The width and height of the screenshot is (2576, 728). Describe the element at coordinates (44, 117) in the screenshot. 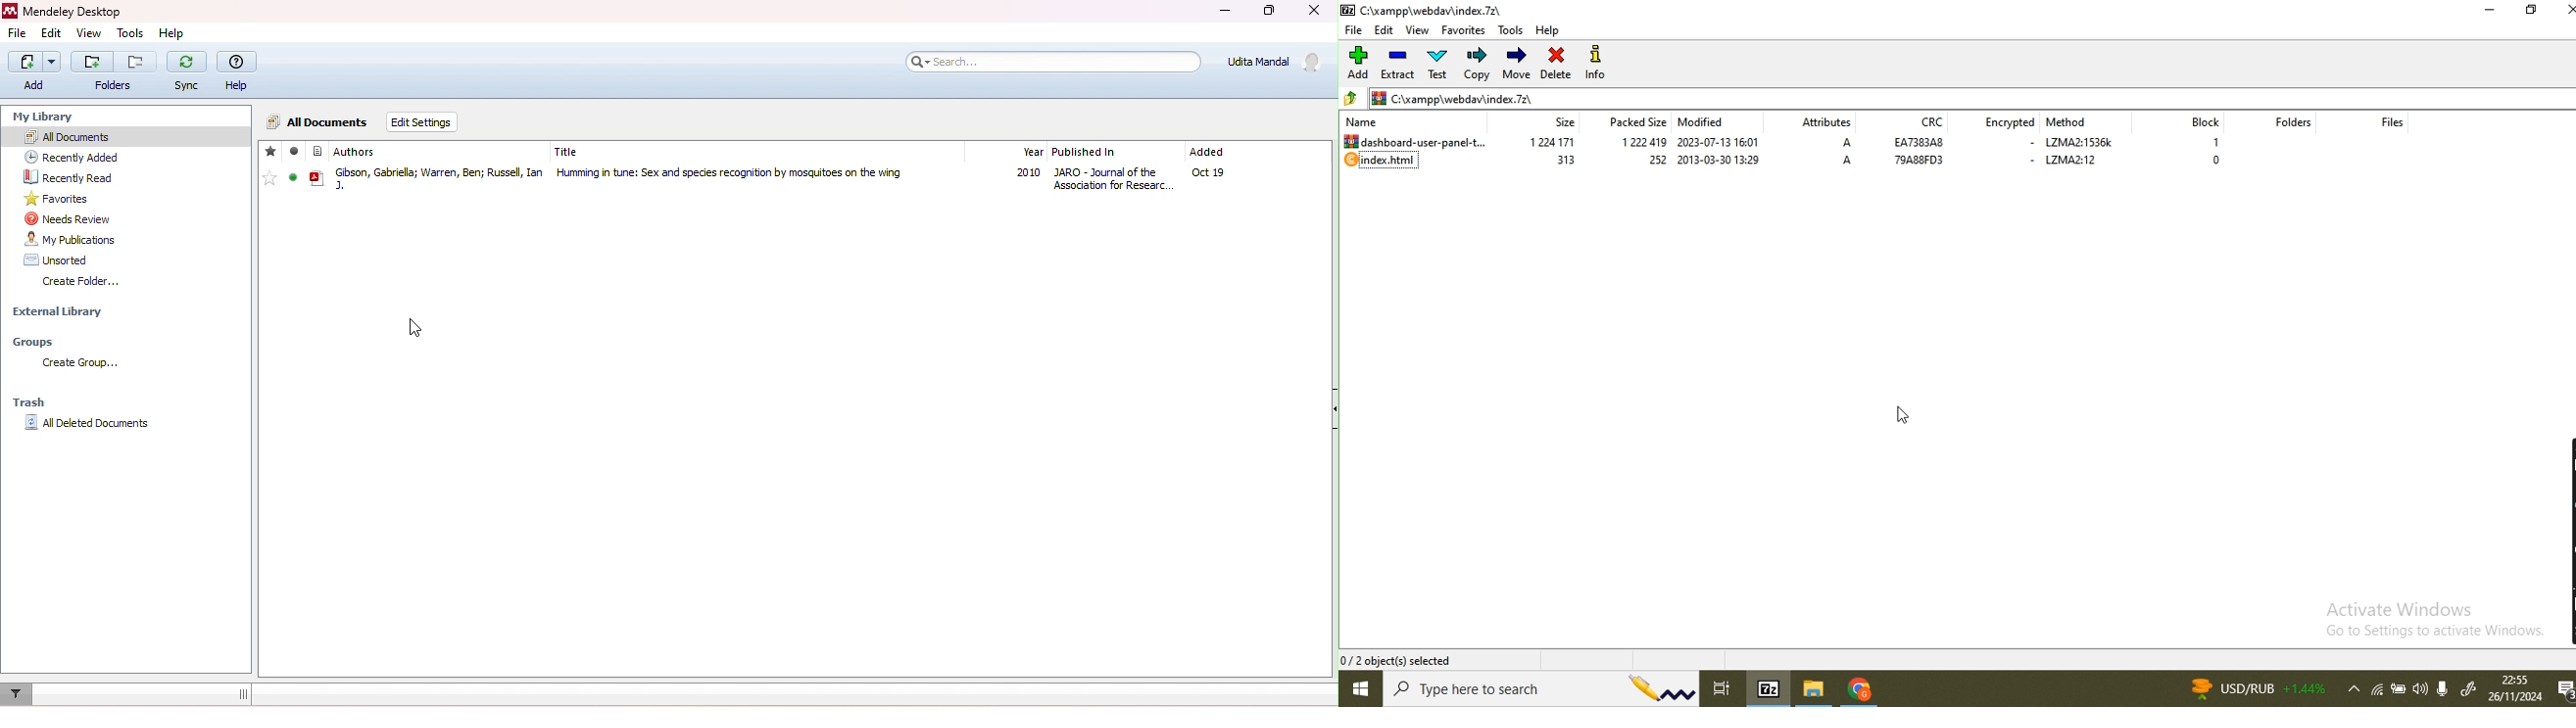

I see `my library` at that location.